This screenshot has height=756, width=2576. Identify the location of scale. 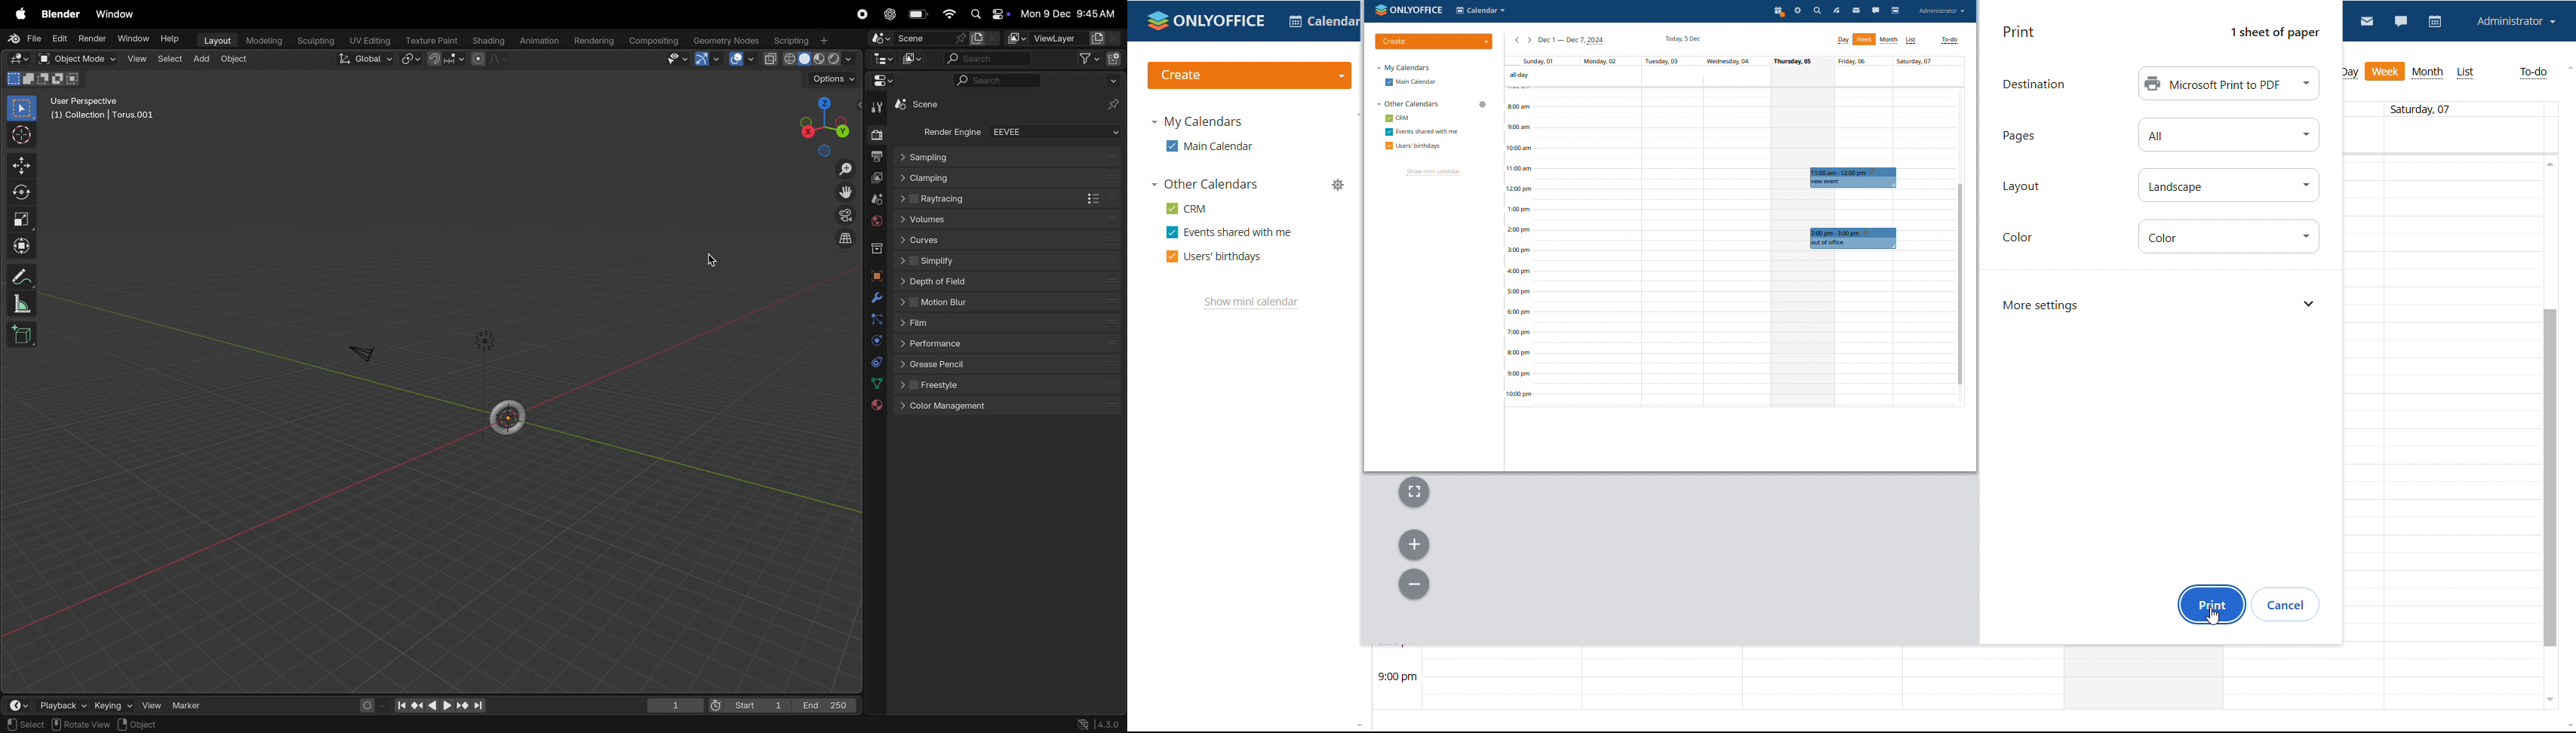
(21, 219).